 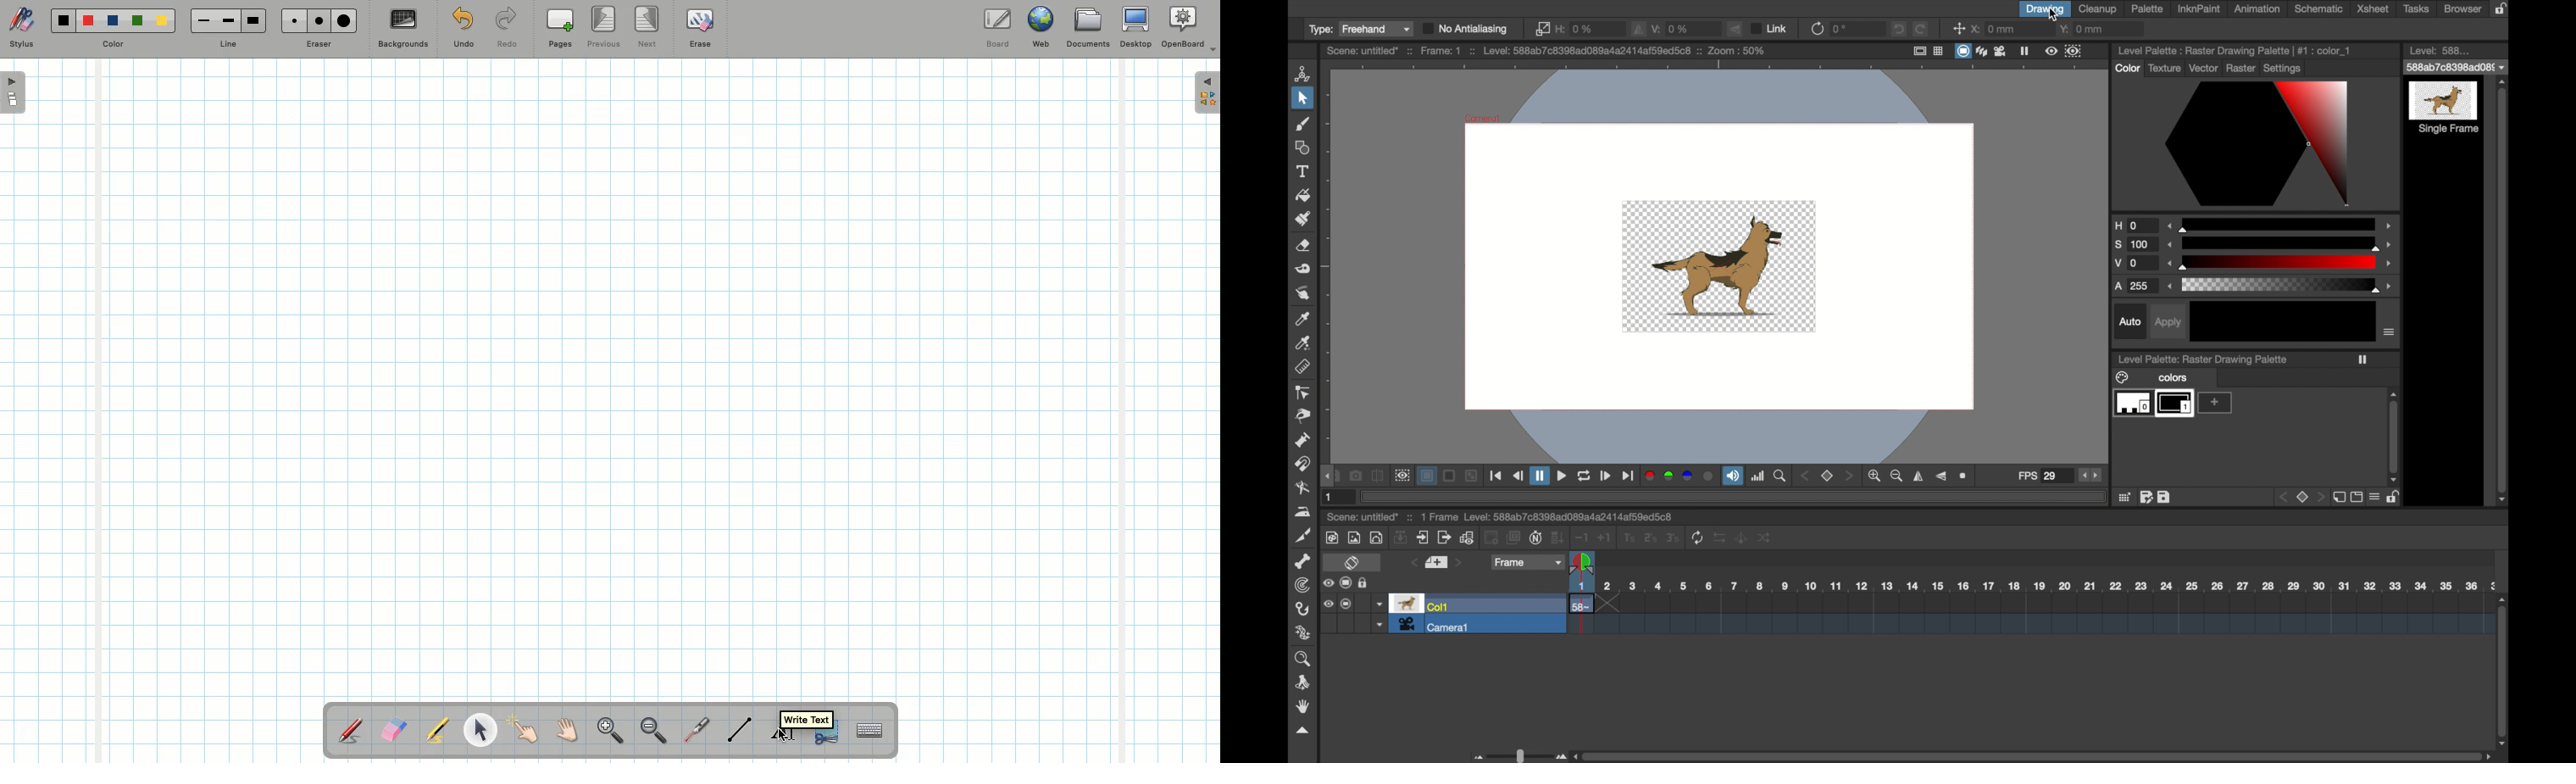 What do you see at coordinates (1304, 608) in the screenshot?
I see `hook tool` at bounding box center [1304, 608].